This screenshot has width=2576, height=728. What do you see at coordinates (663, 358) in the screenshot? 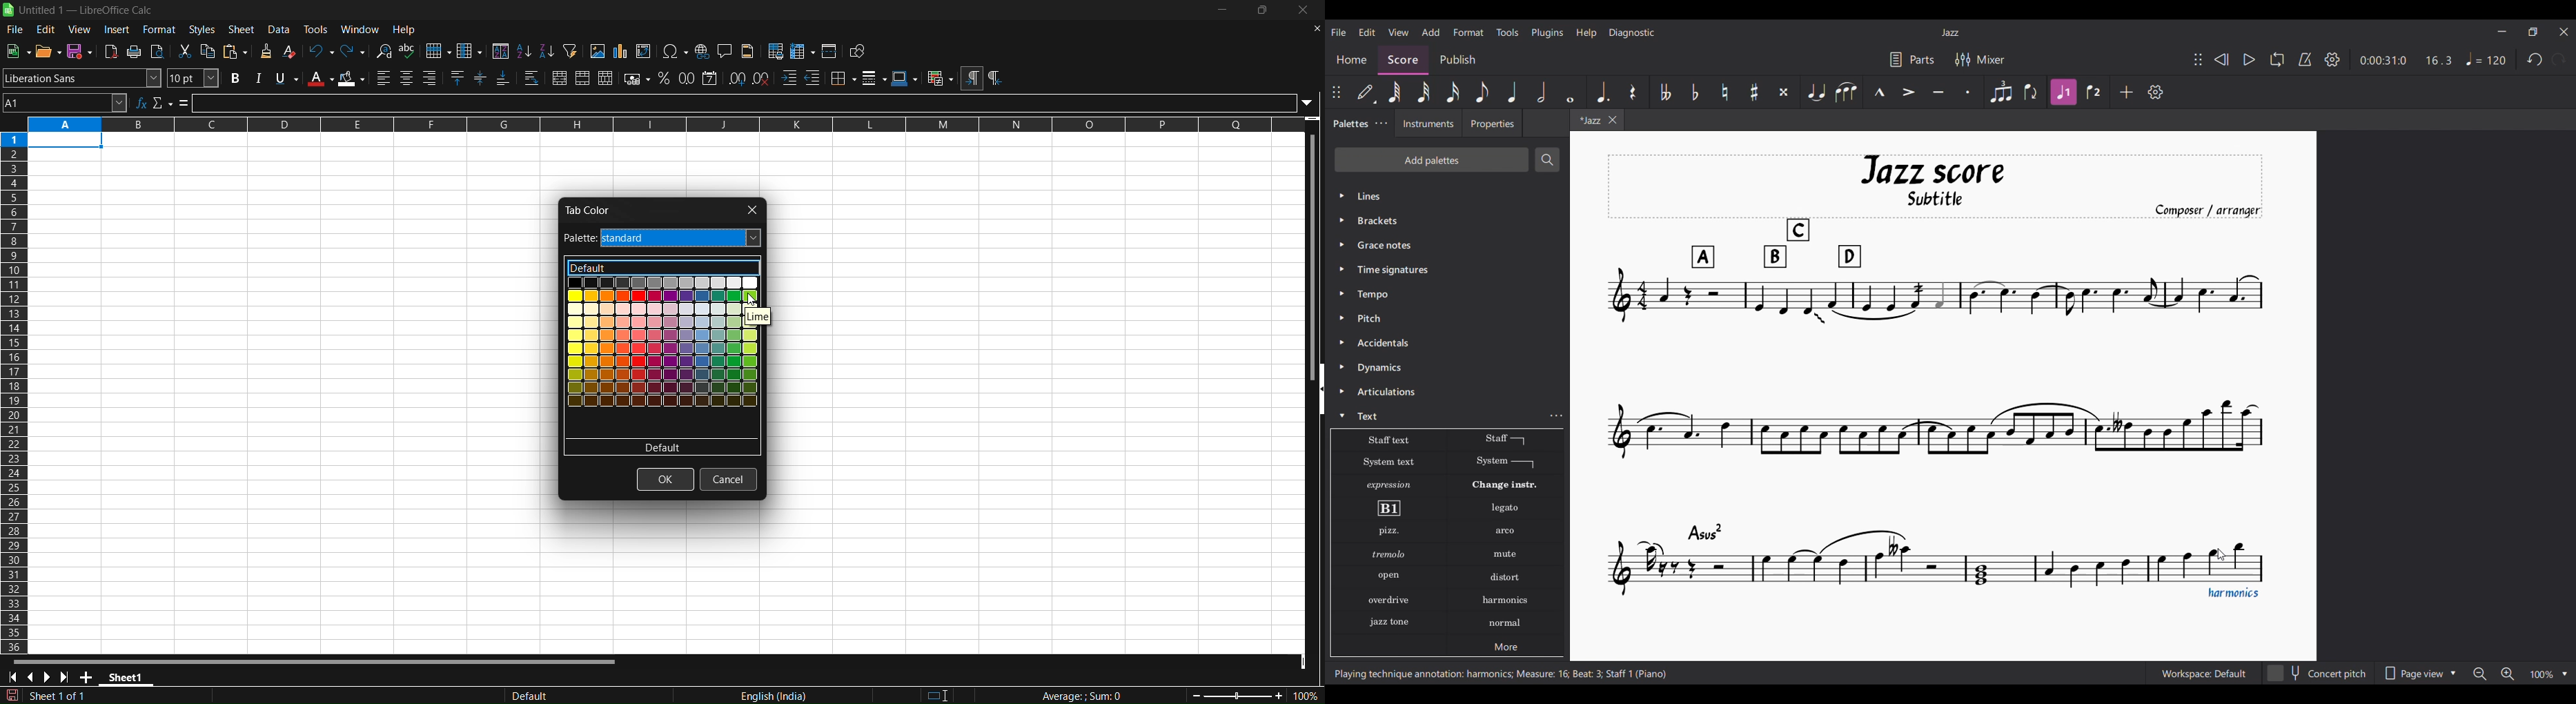
I see `colors` at bounding box center [663, 358].